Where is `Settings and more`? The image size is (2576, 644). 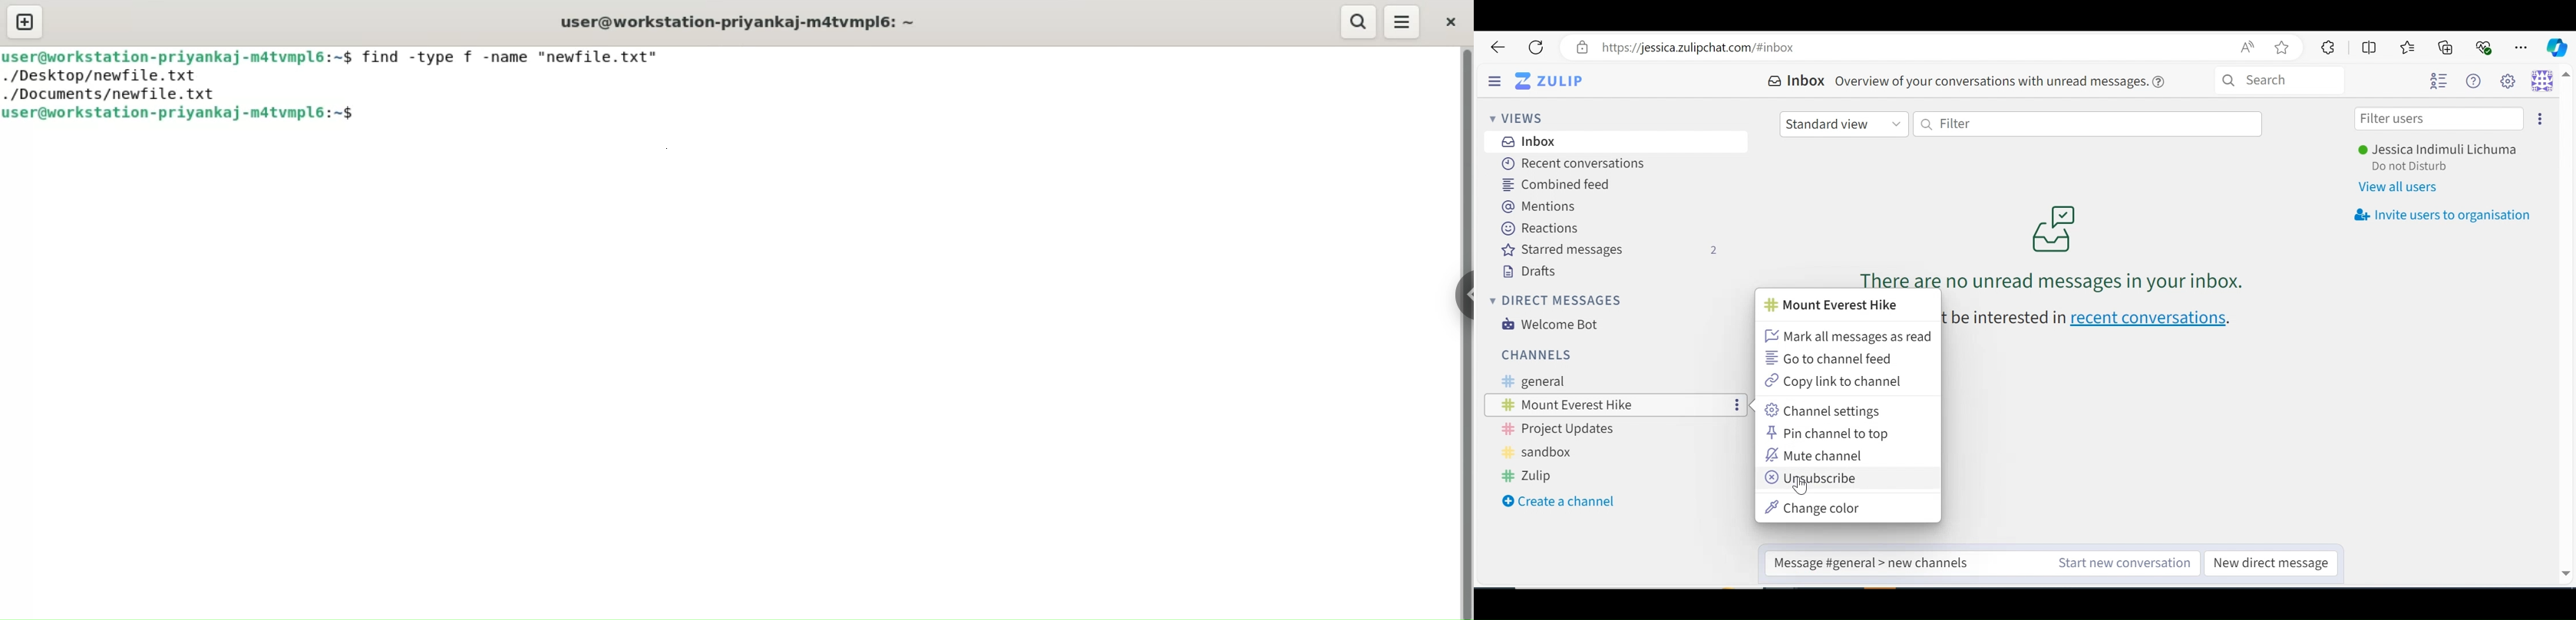
Settings and more is located at coordinates (2522, 45).